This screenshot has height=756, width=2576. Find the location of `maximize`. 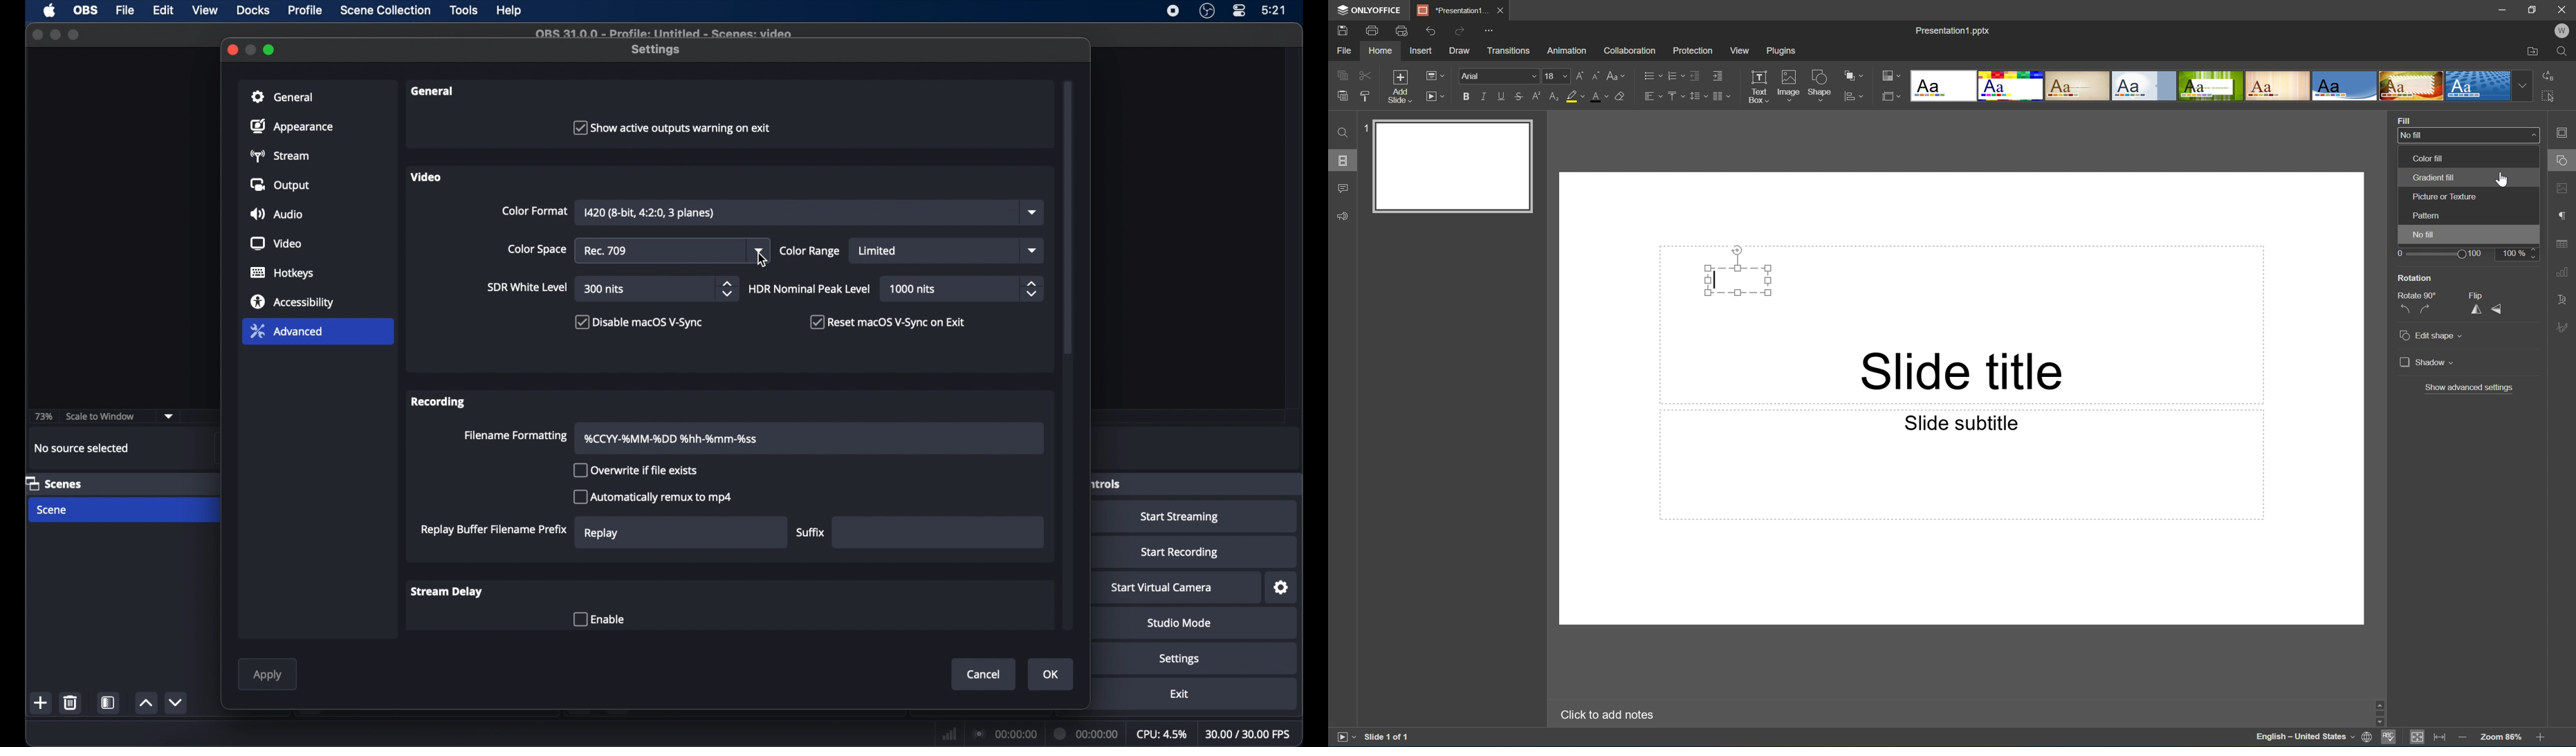

maximize is located at coordinates (74, 34).